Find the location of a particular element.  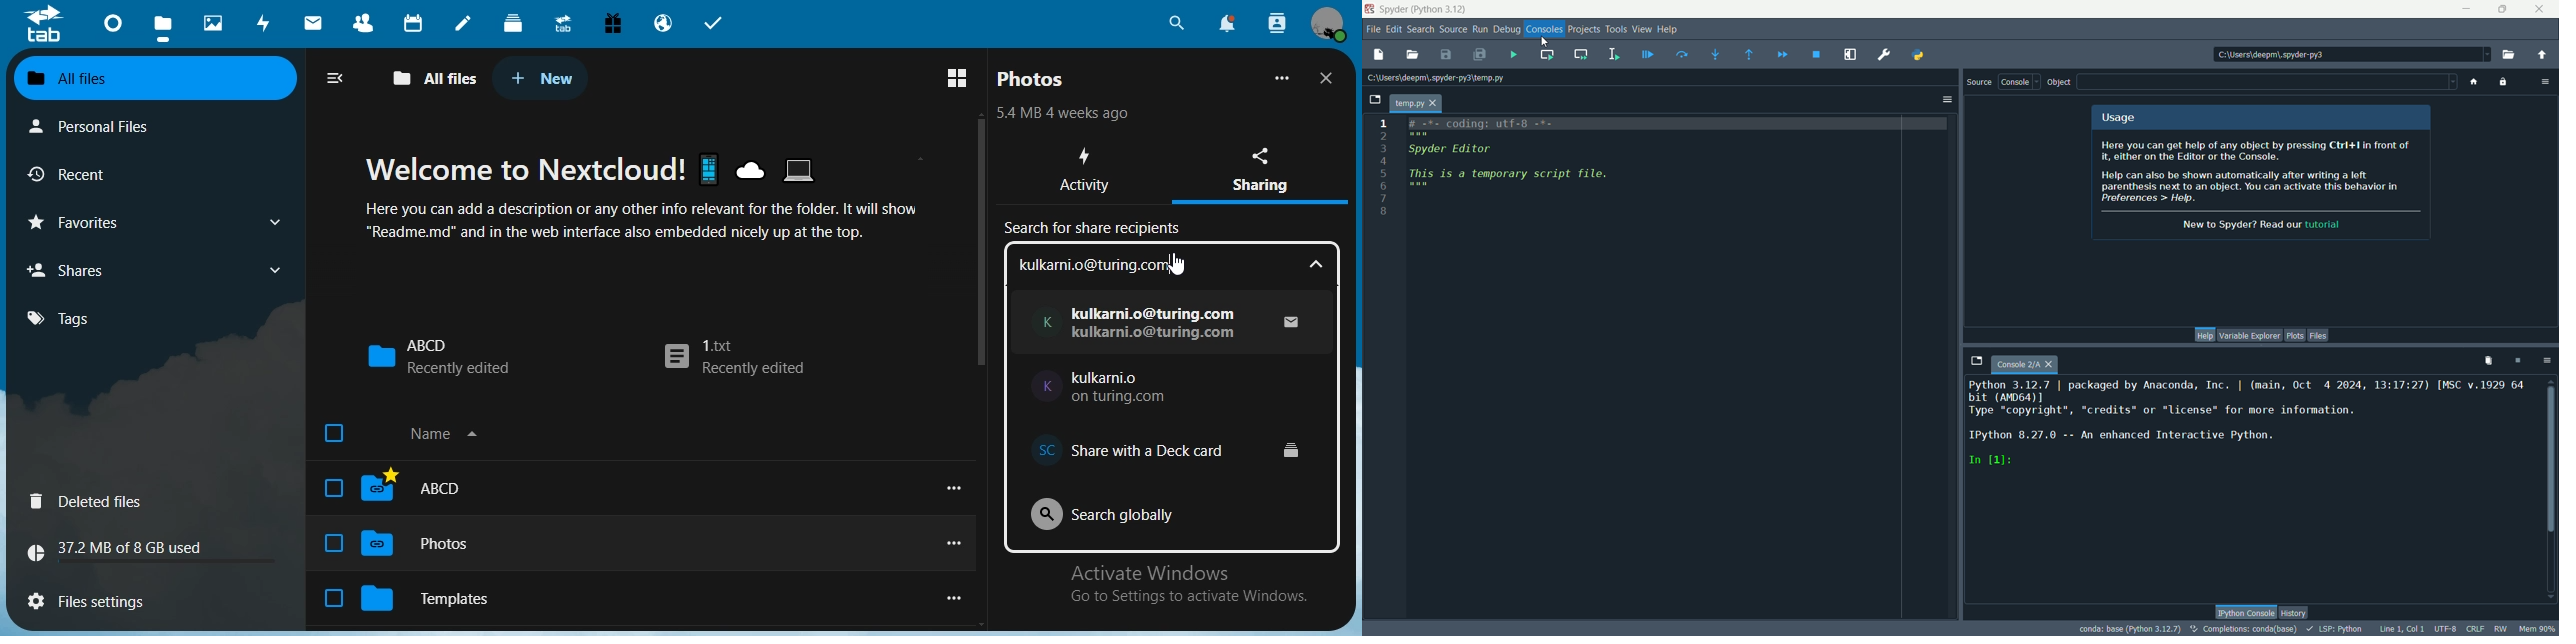

icon is located at coordinates (43, 23).